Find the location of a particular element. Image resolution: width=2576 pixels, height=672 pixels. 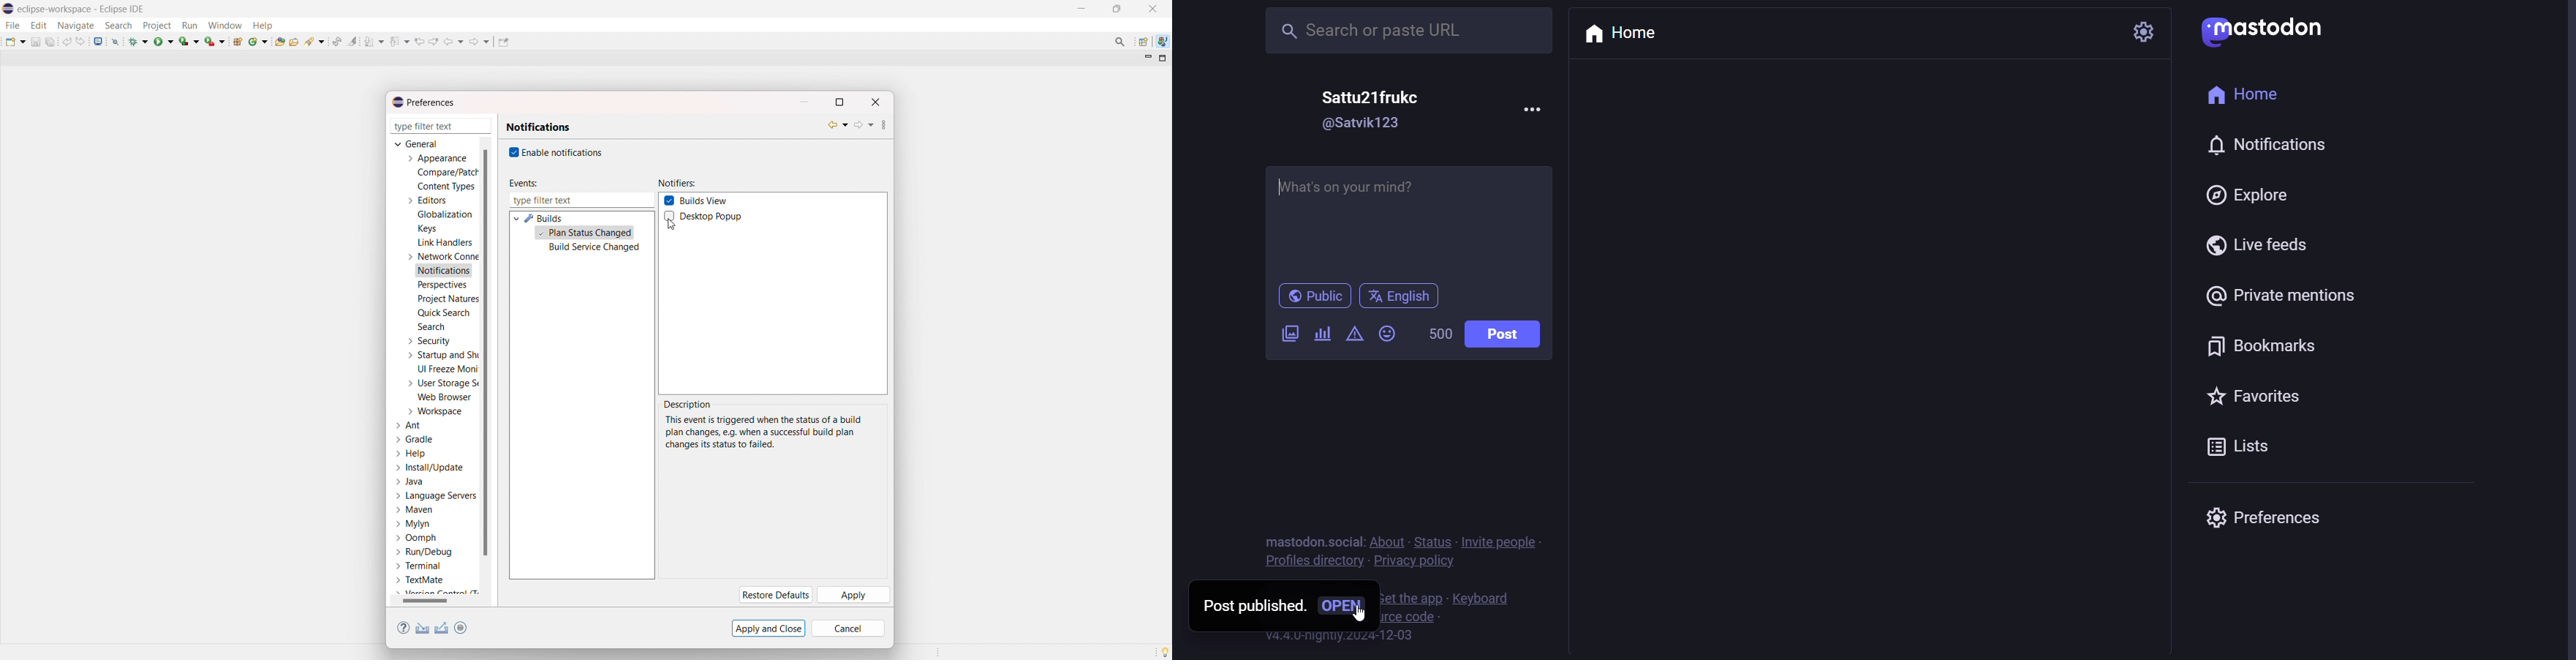

startup and shutdown is located at coordinates (441, 355).